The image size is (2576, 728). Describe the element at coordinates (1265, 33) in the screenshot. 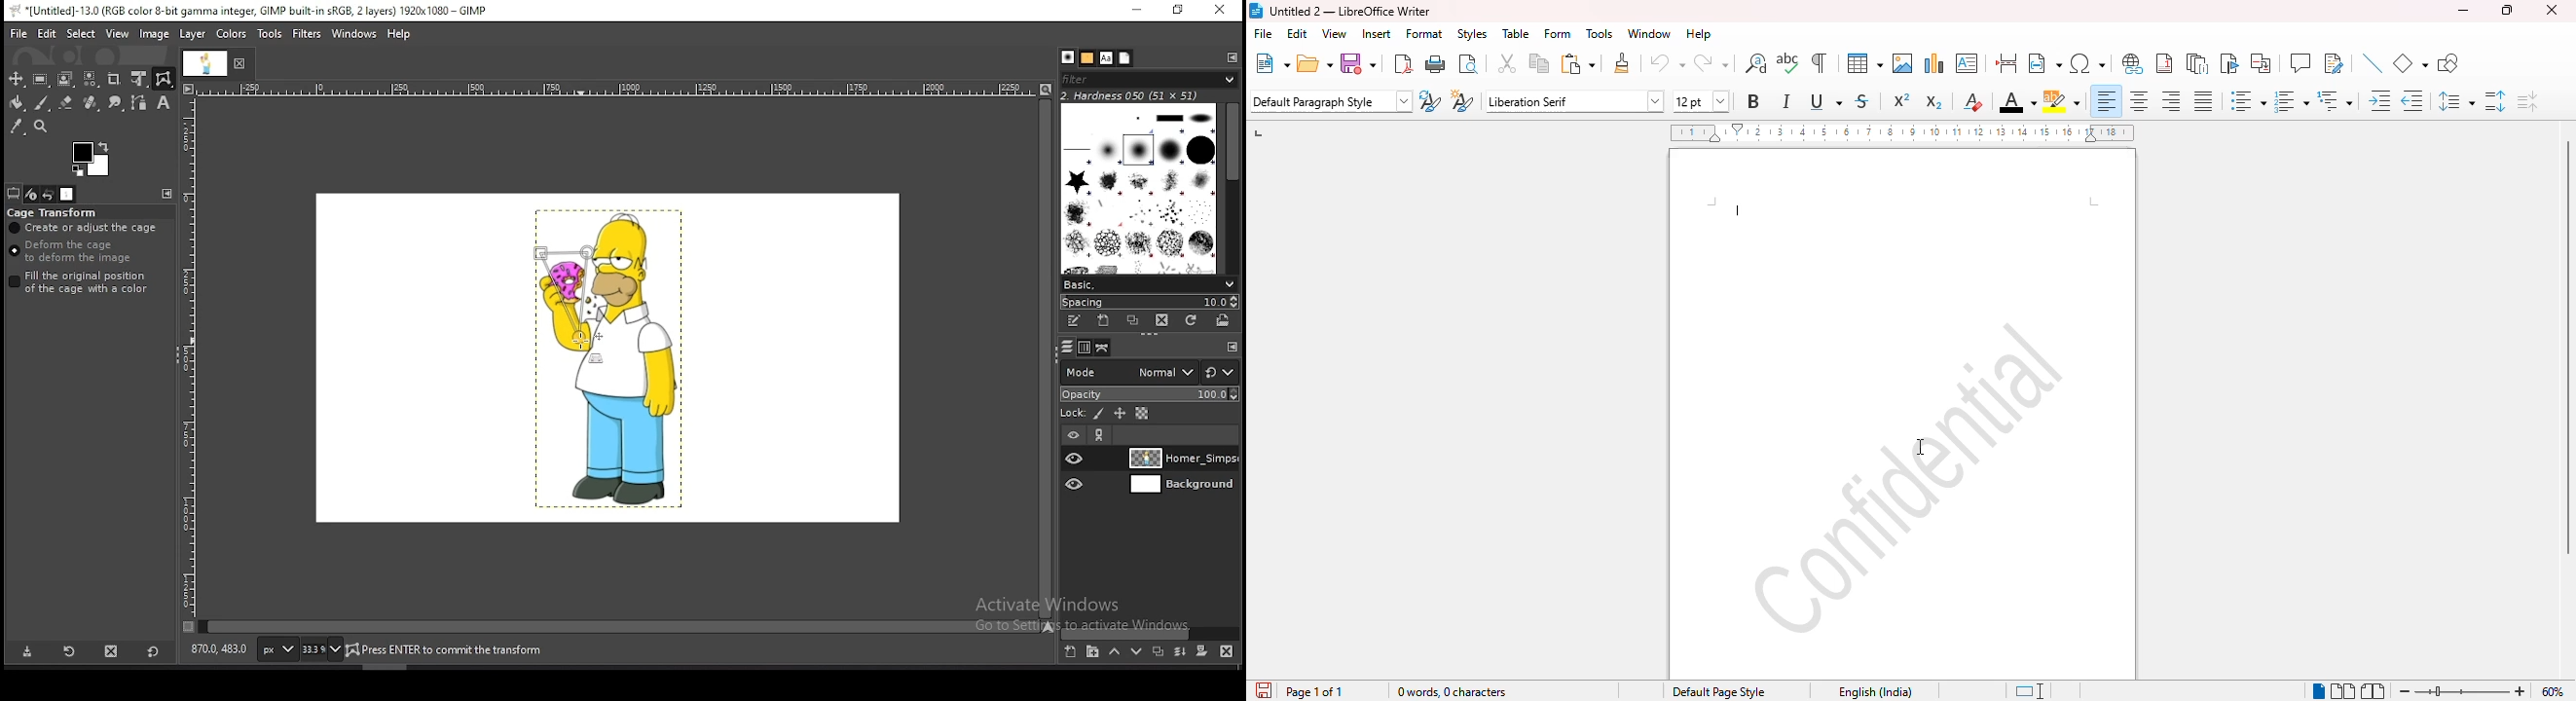

I see `file` at that location.